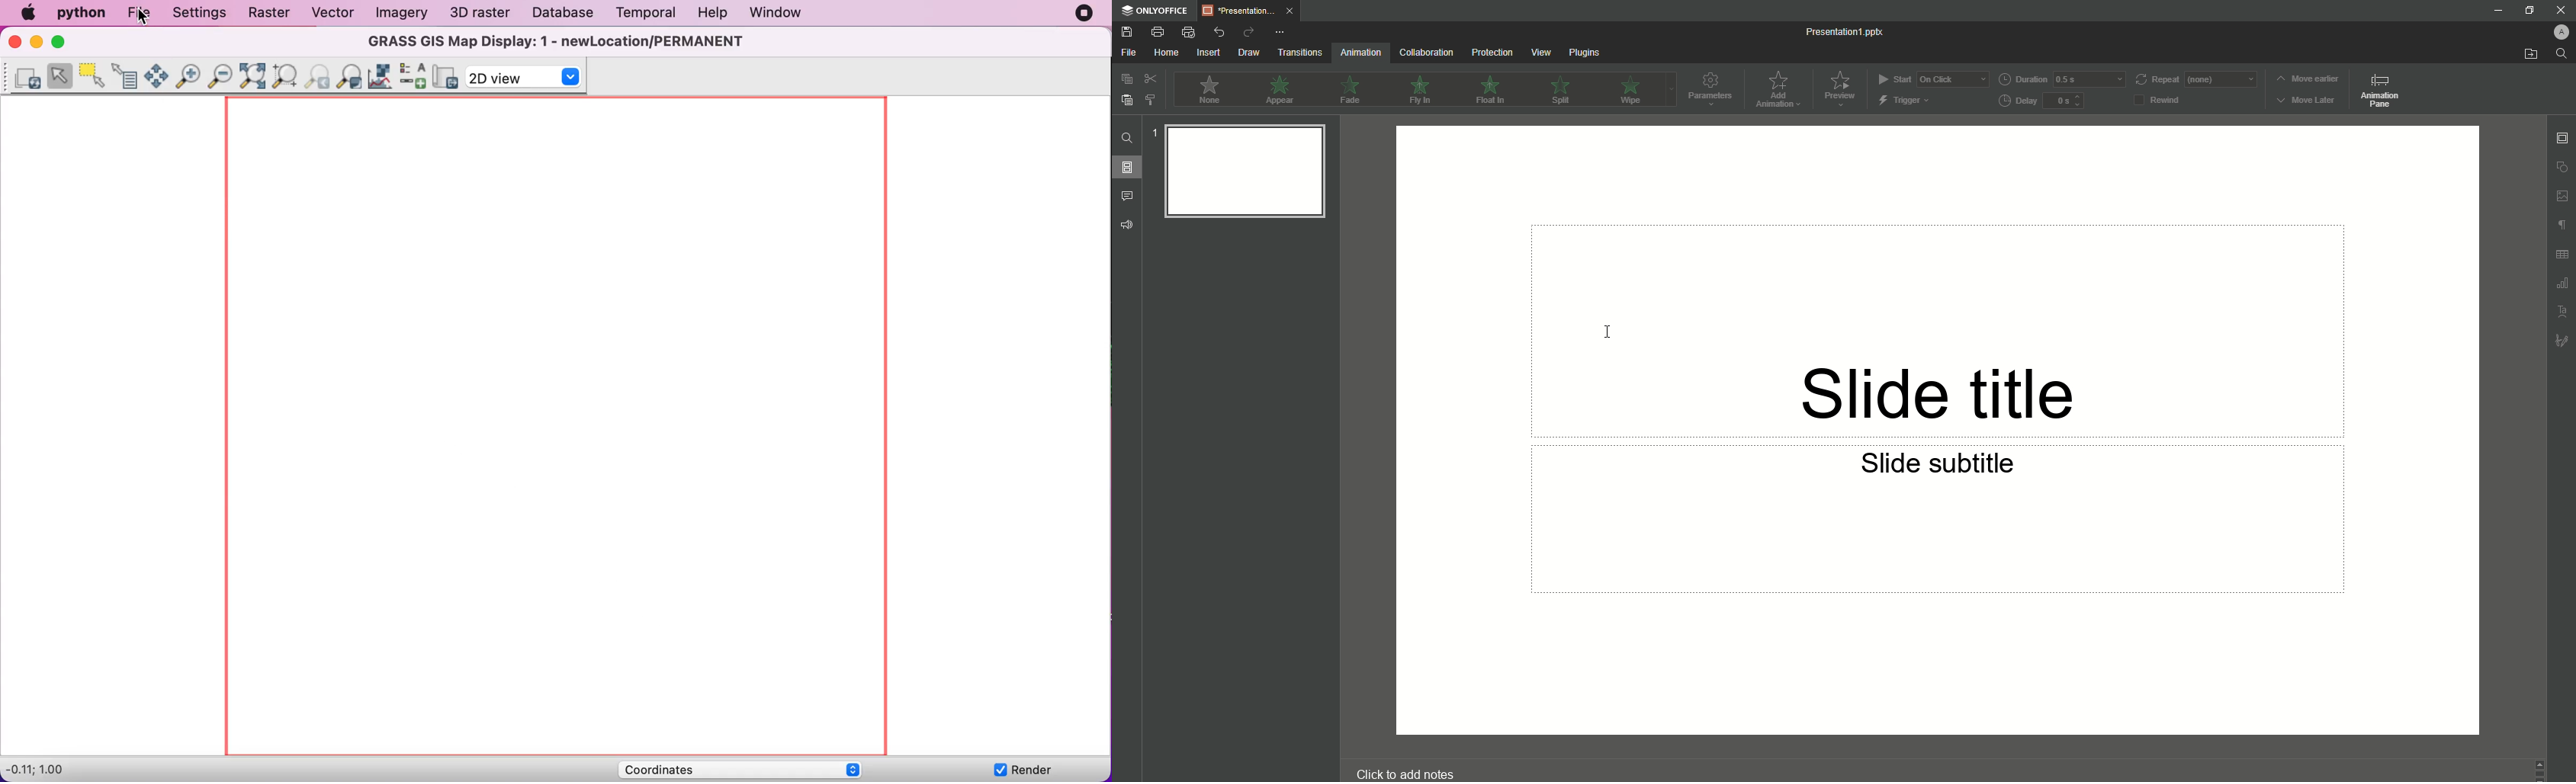 This screenshot has height=784, width=2576. Describe the element at coordinates (1539, 52) in the screenshot. I see `View` at that location.